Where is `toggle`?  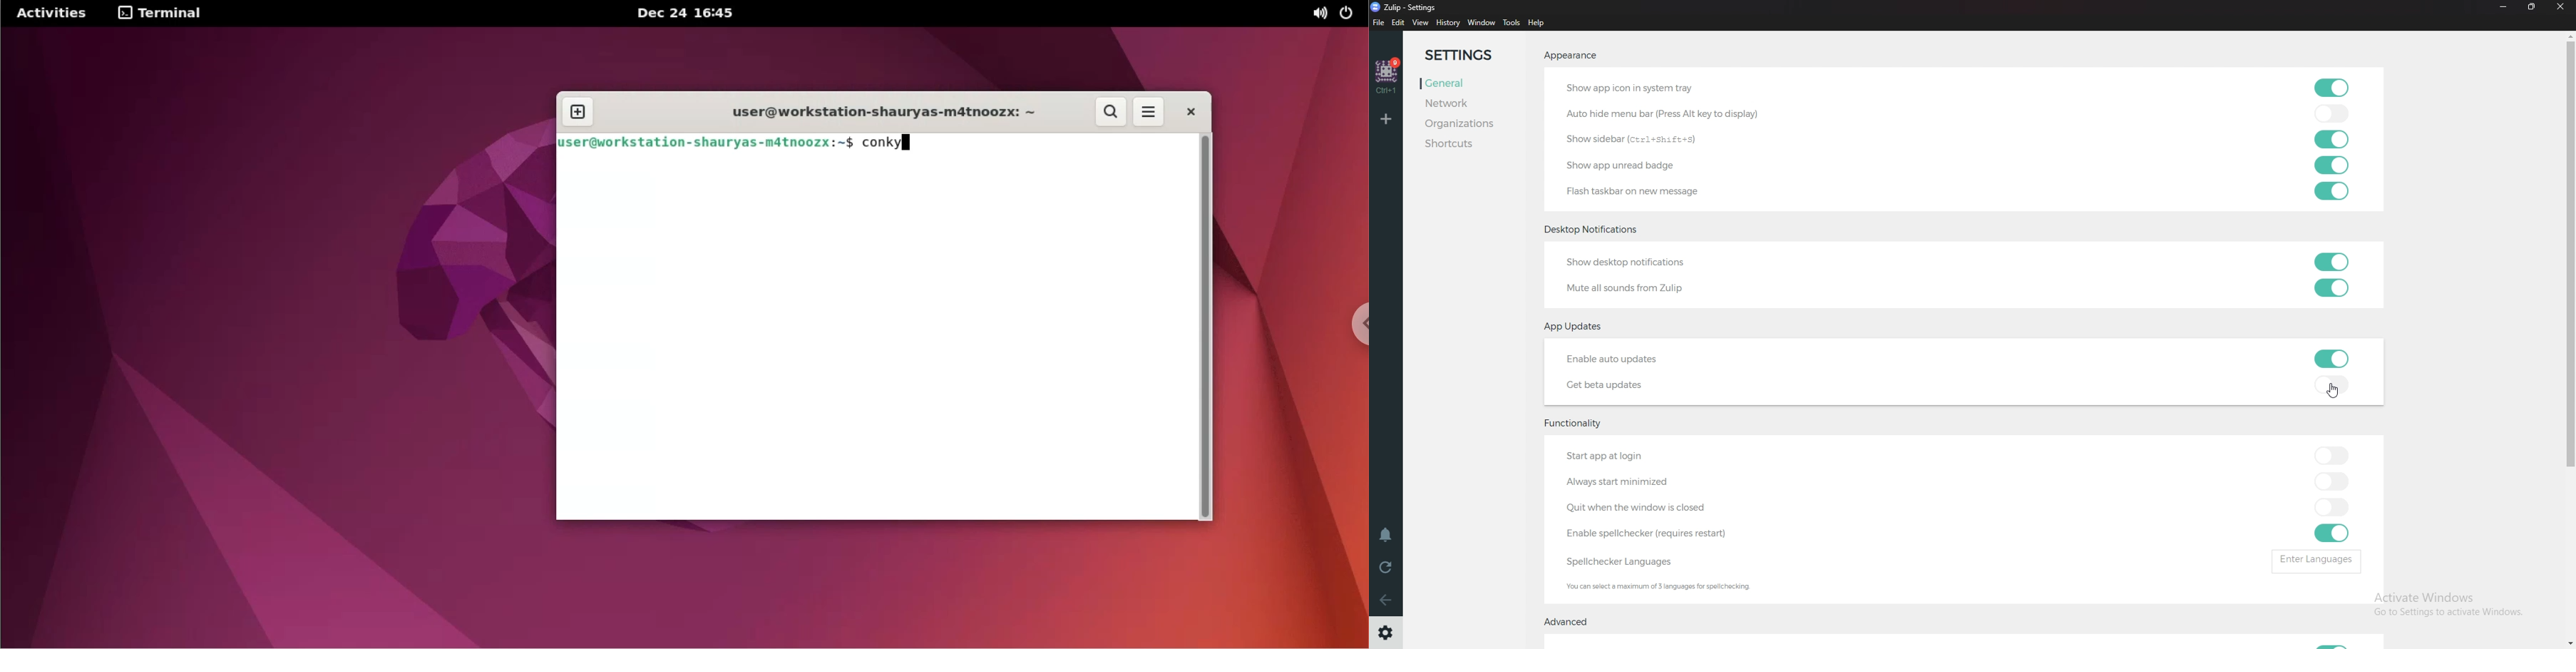
toggle is located at coordinates (2330, 191).